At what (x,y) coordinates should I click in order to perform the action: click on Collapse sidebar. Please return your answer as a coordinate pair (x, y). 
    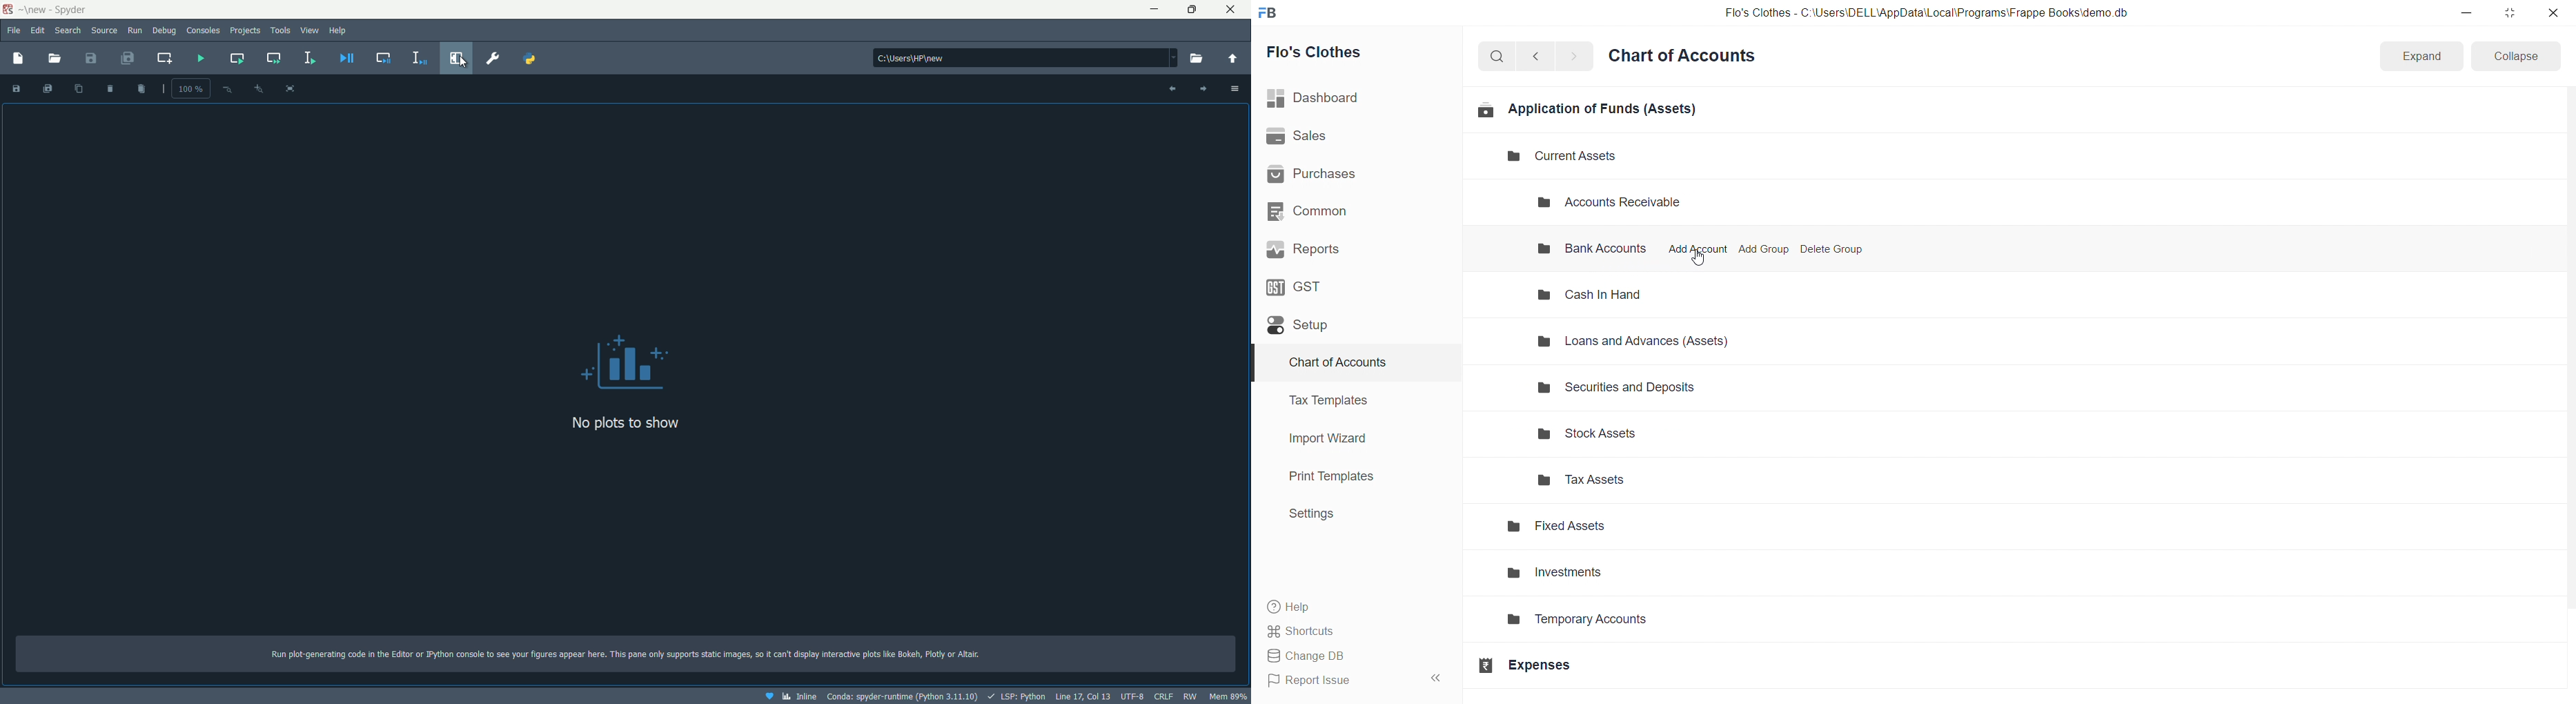
    Looking at the image, I should click on (1437, 681).